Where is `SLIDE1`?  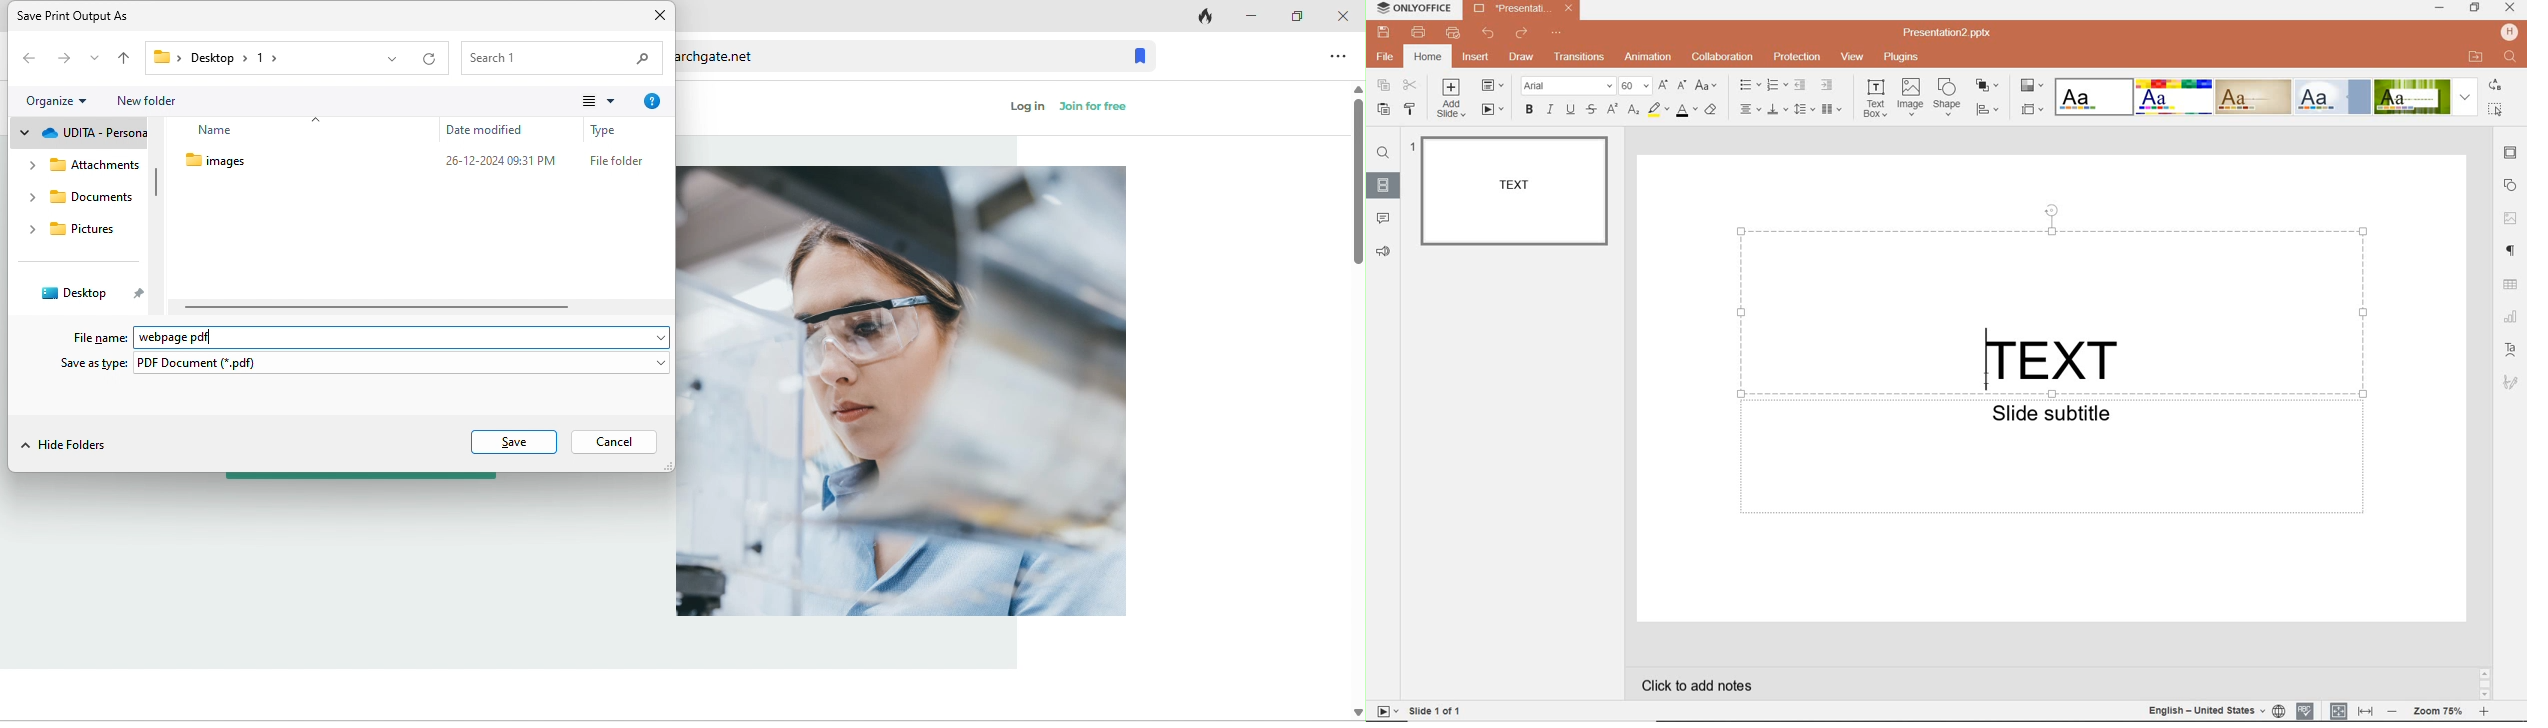 SLIDE1 is located at coordinates (1514, 192).